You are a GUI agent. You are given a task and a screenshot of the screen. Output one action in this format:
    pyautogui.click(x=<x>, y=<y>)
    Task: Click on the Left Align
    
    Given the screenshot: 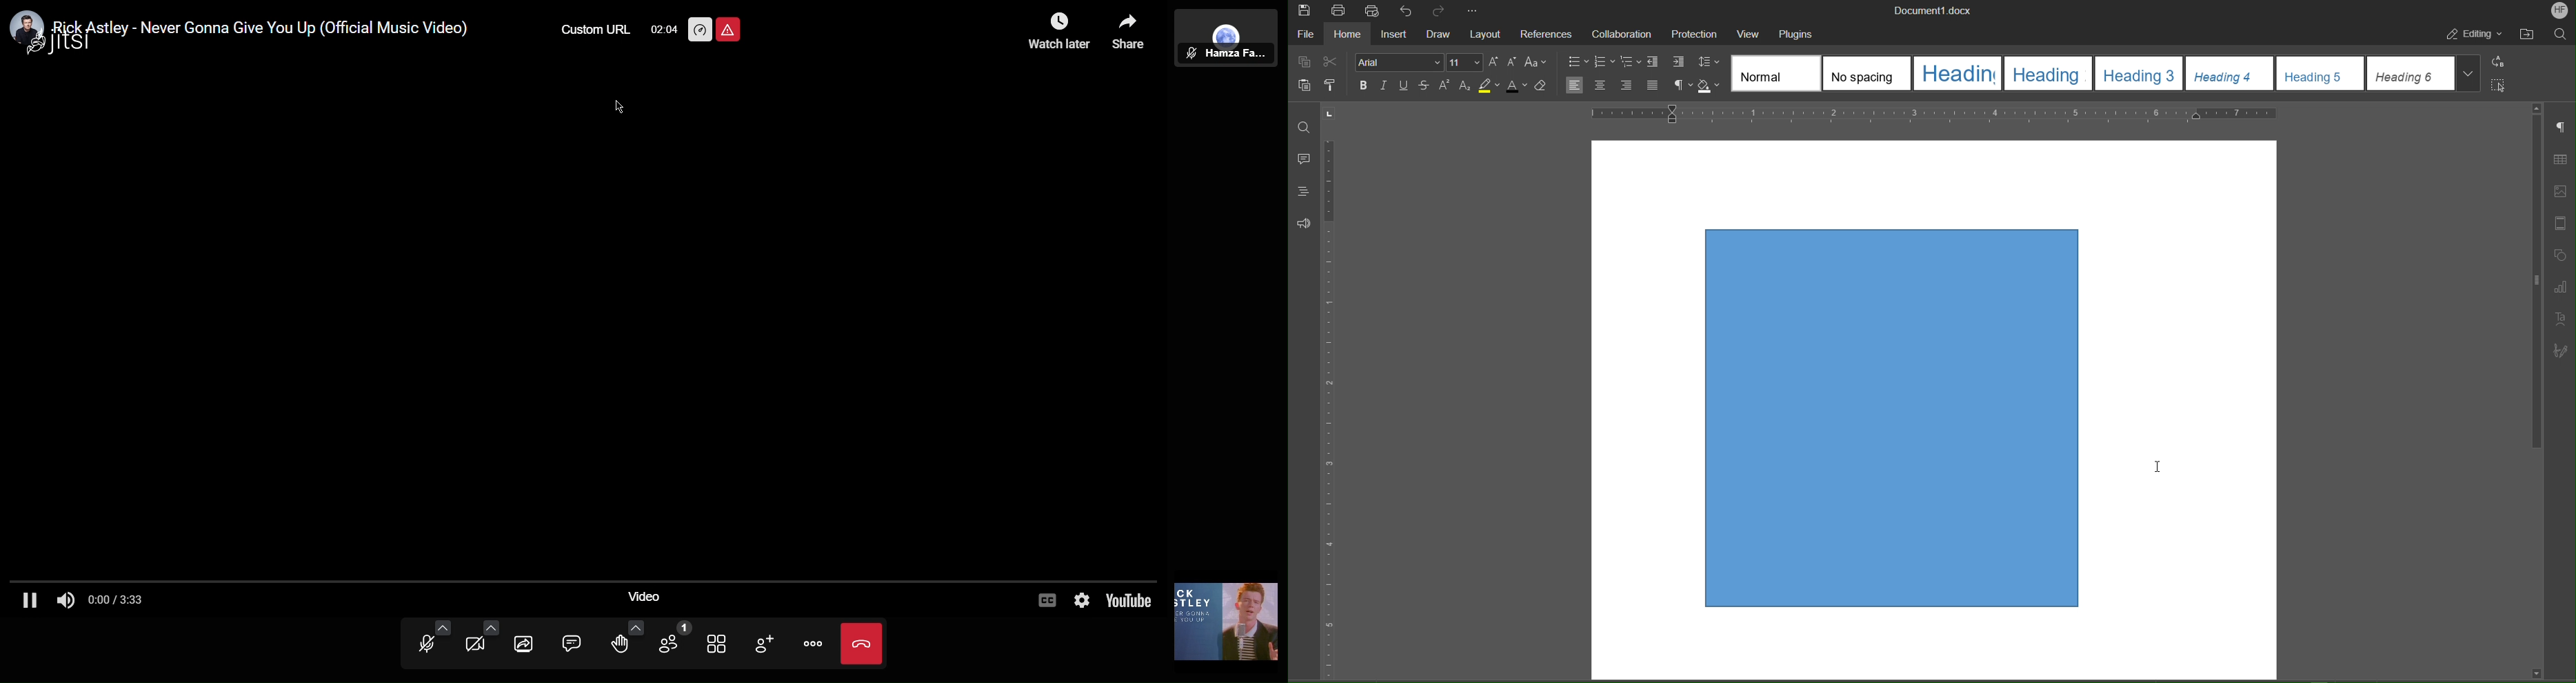 What is the action you would take?
    pyautogui.click(x=1576, y=86)
    